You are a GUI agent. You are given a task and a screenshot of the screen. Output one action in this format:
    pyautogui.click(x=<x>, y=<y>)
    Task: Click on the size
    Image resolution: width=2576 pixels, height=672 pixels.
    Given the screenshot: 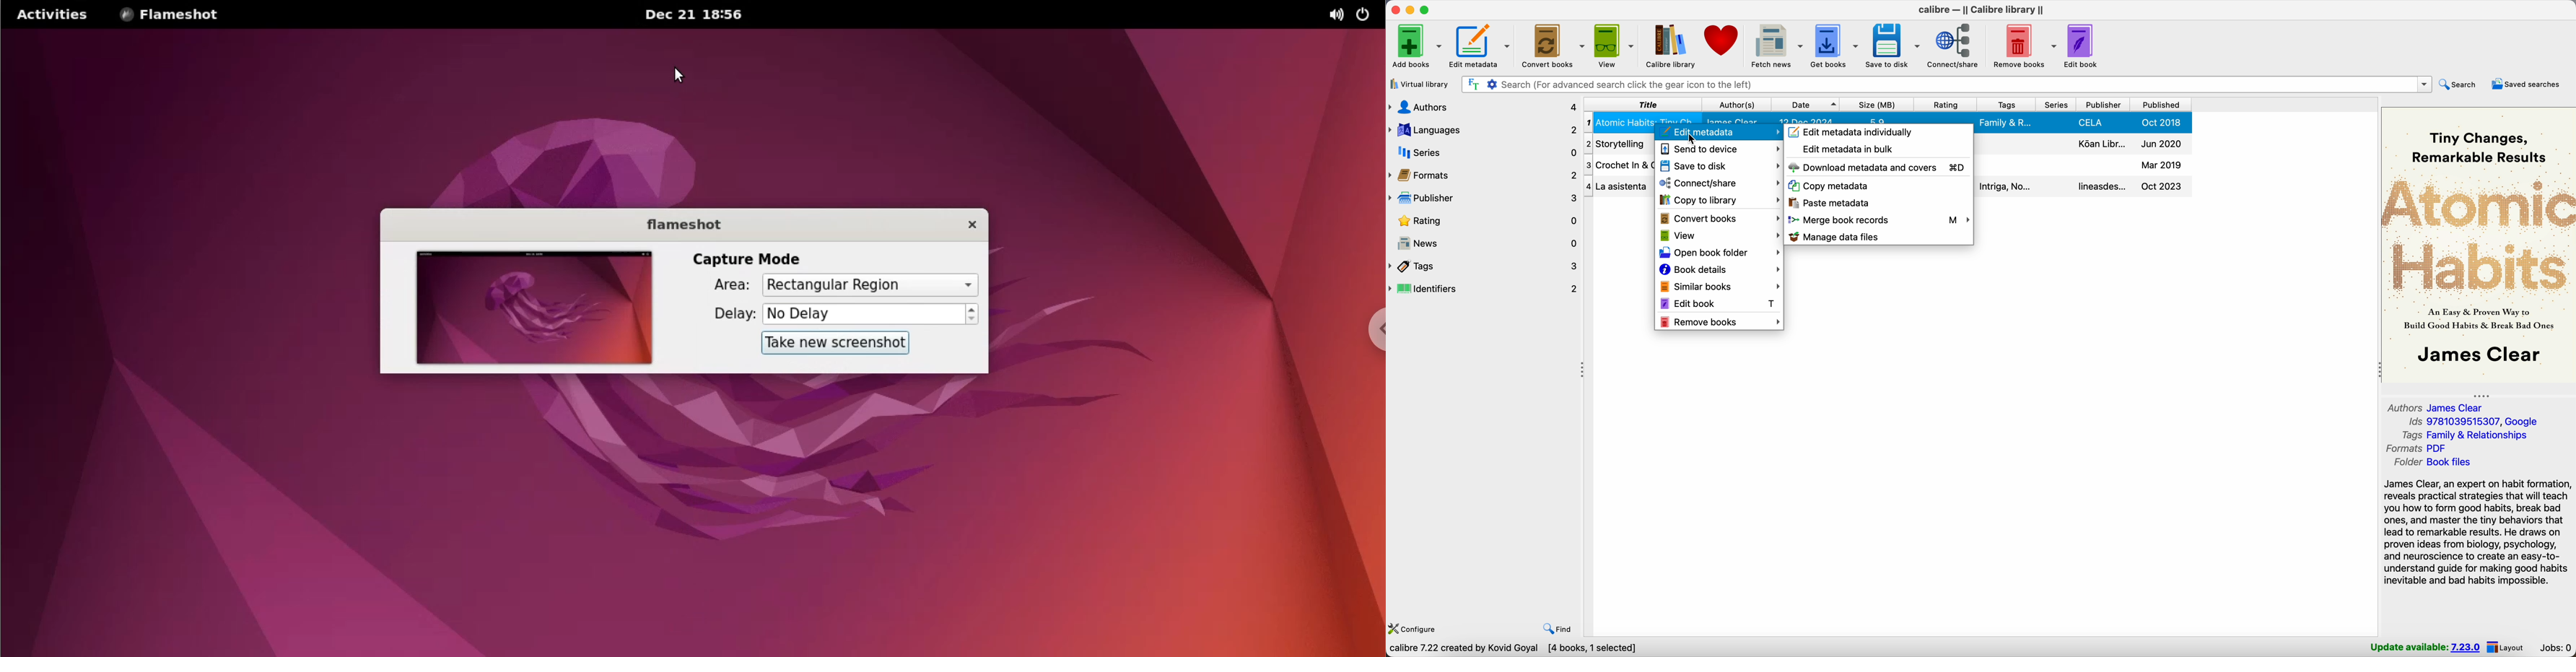 What is the action you would take?
    pyautogui.click(x=1877, y=105)
    